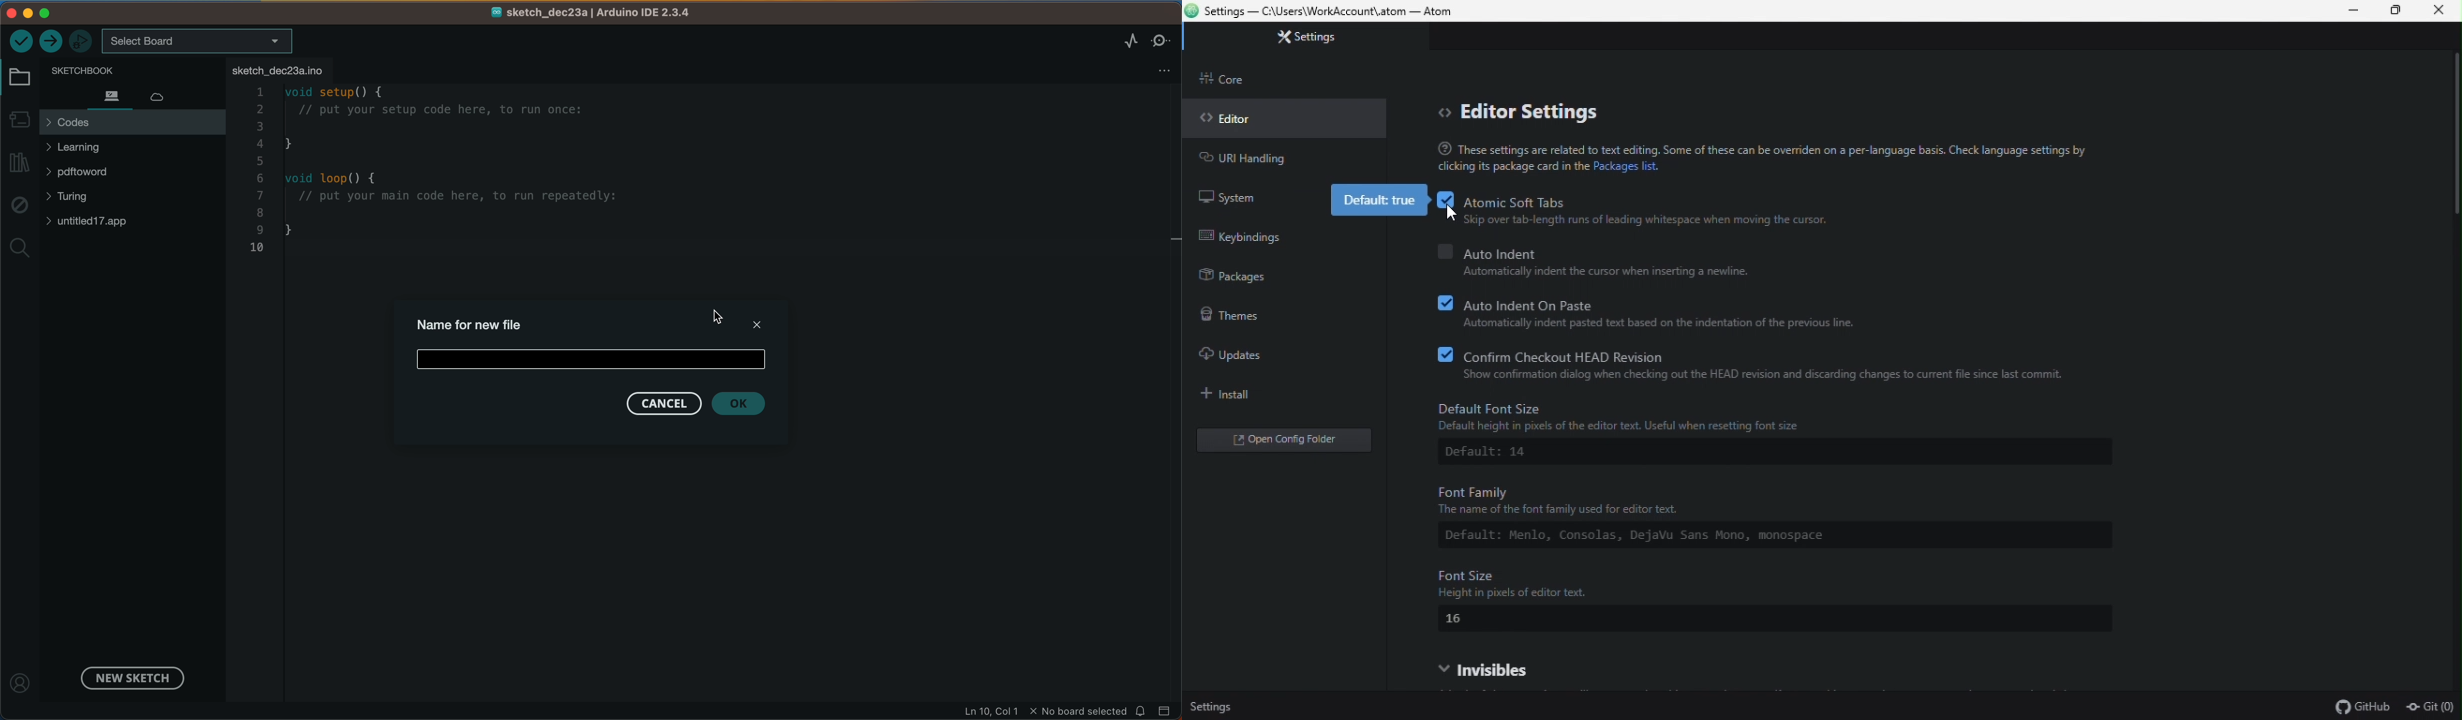 This screenshot has width=2464, height=728. Describe the element at coordinates (1242, 158) in the screenshot. I see `URL handling` at that location.